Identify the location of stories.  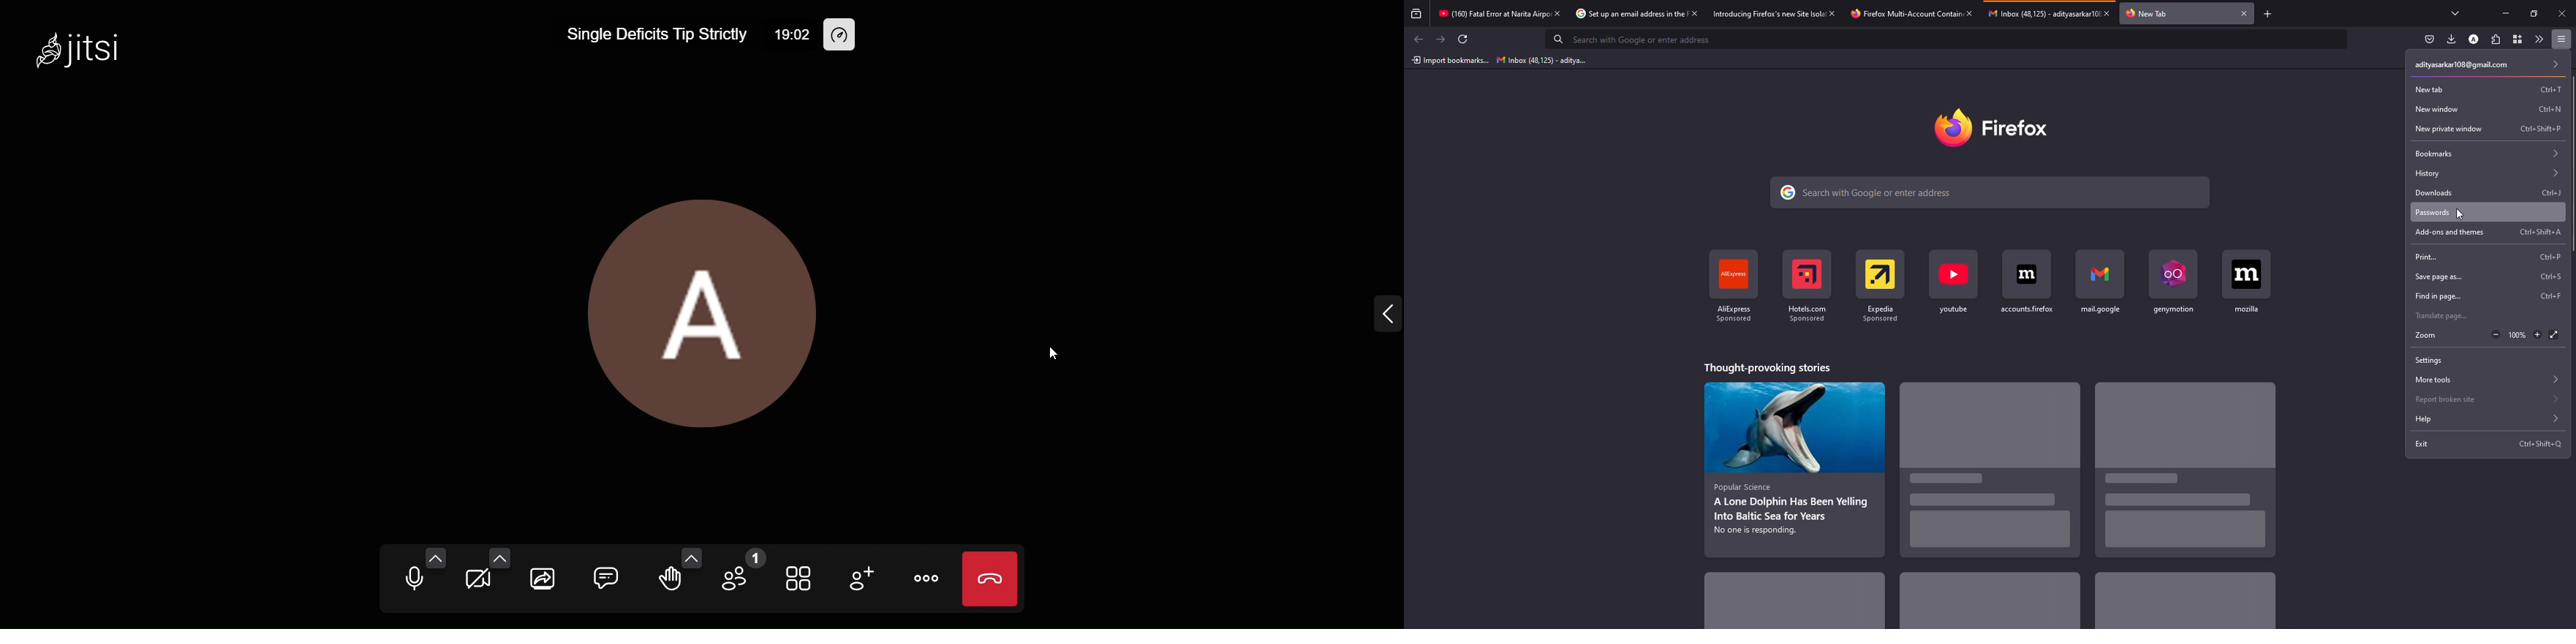
(1989, 601).